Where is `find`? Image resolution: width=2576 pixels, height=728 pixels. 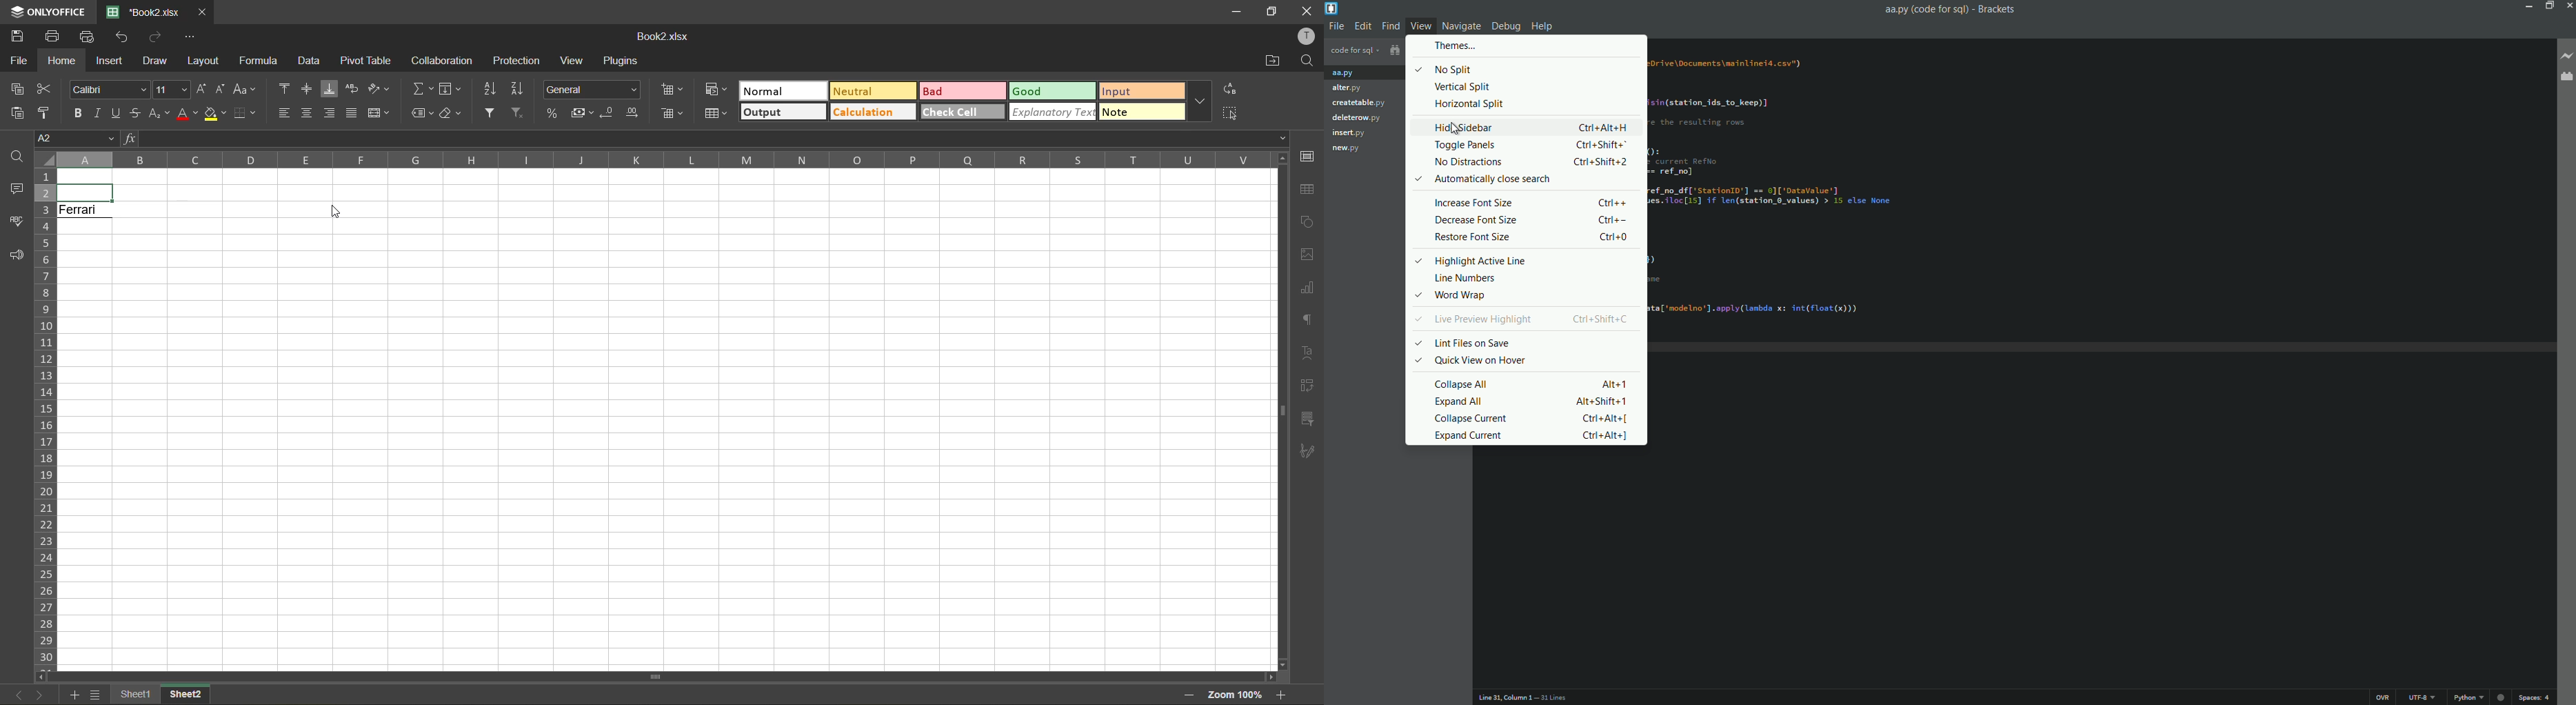
find is located at coordinates (15, 157).